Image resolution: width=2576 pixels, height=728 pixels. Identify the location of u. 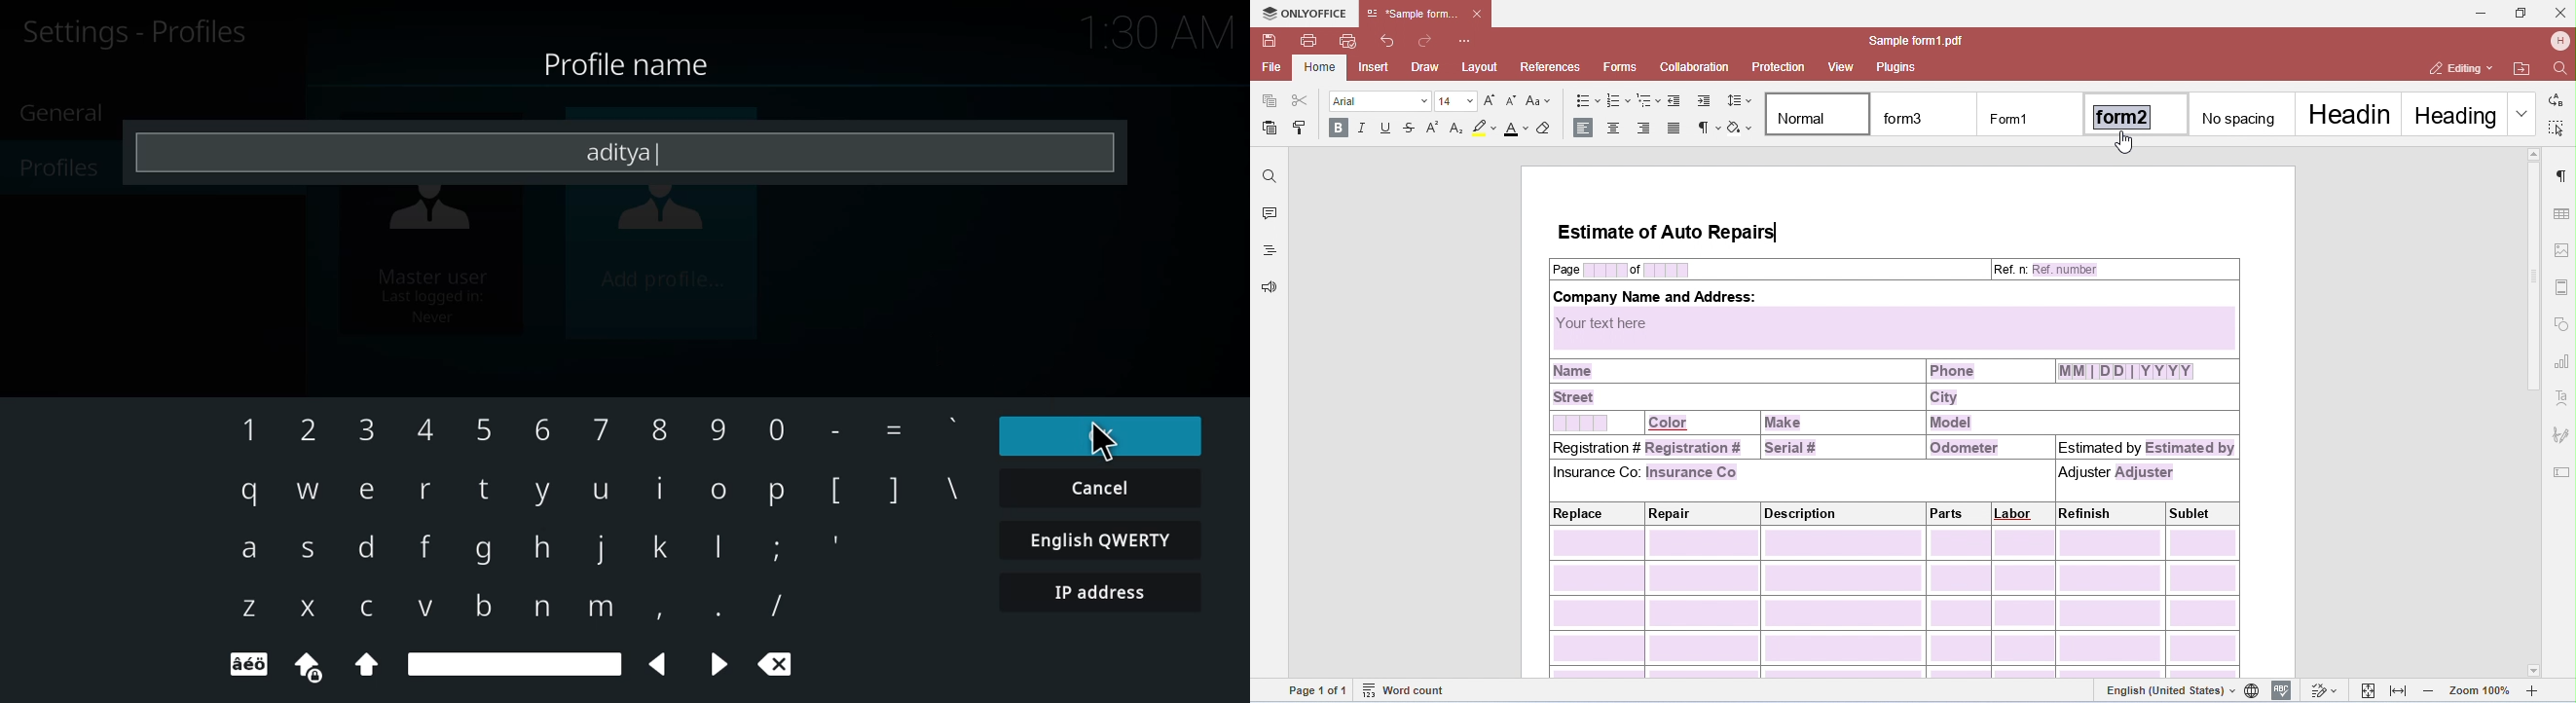
(600, 494).